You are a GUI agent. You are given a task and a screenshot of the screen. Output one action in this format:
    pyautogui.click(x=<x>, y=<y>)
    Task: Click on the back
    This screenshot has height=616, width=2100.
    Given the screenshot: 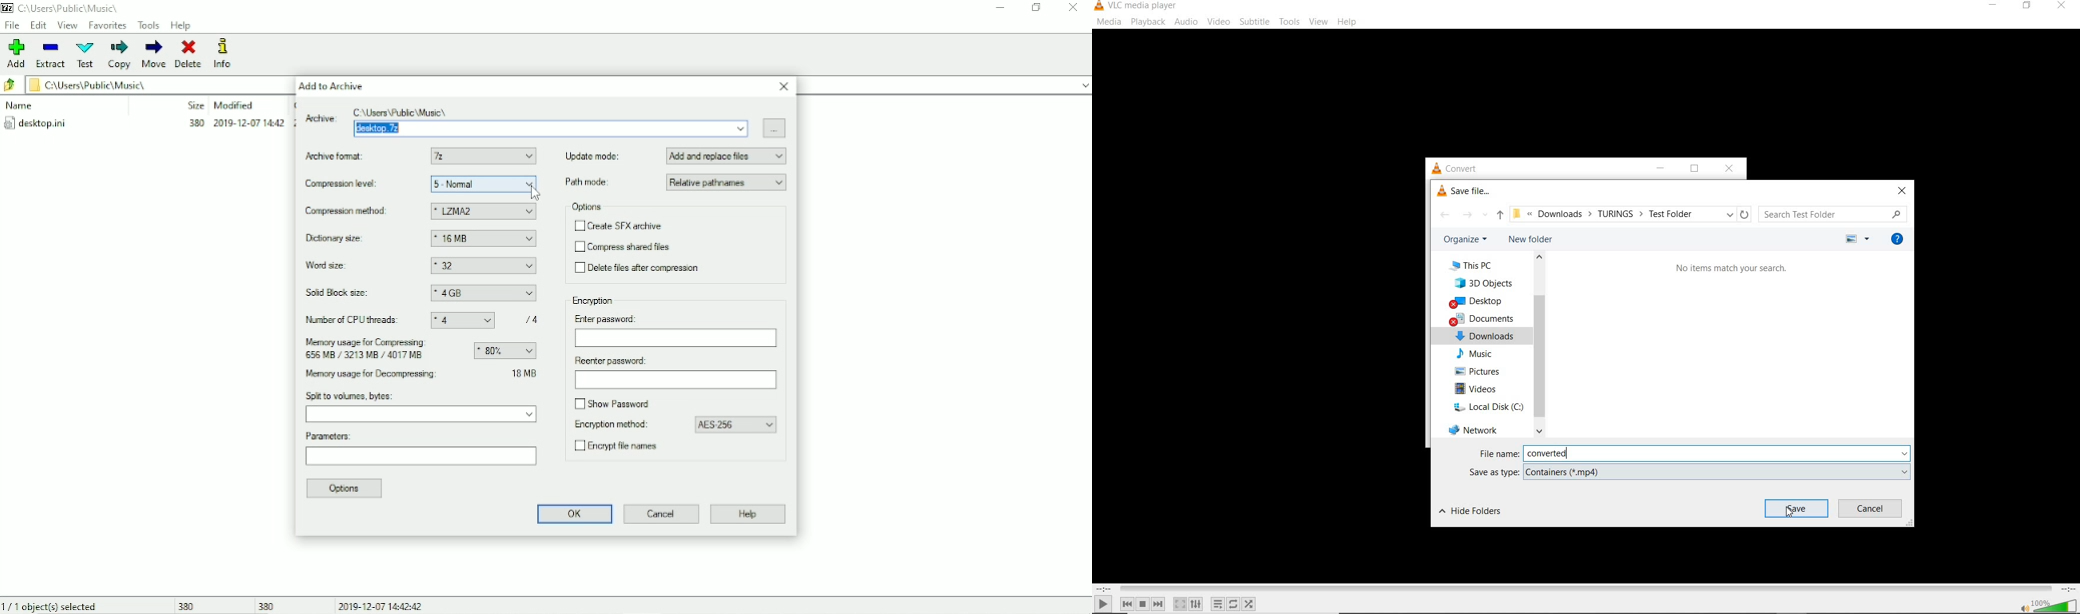 What is the action you would take?
    pyautogui.click(x=1444, y=214)
    